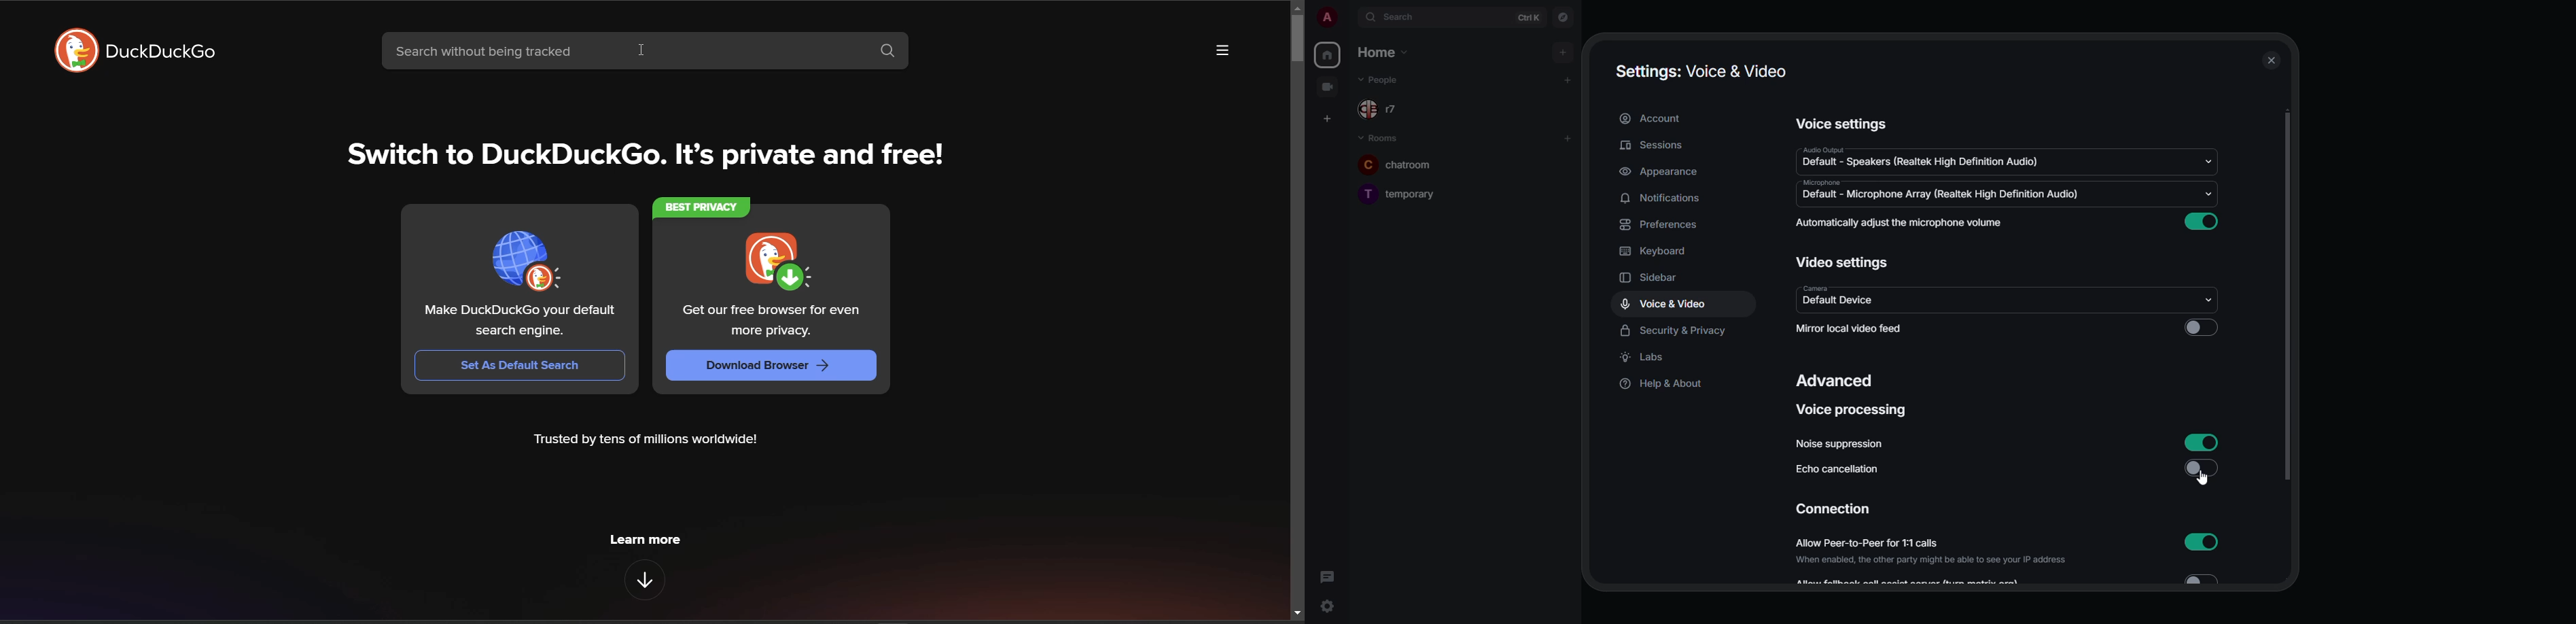  I want to click on security & privacy, so click(1676, 331).